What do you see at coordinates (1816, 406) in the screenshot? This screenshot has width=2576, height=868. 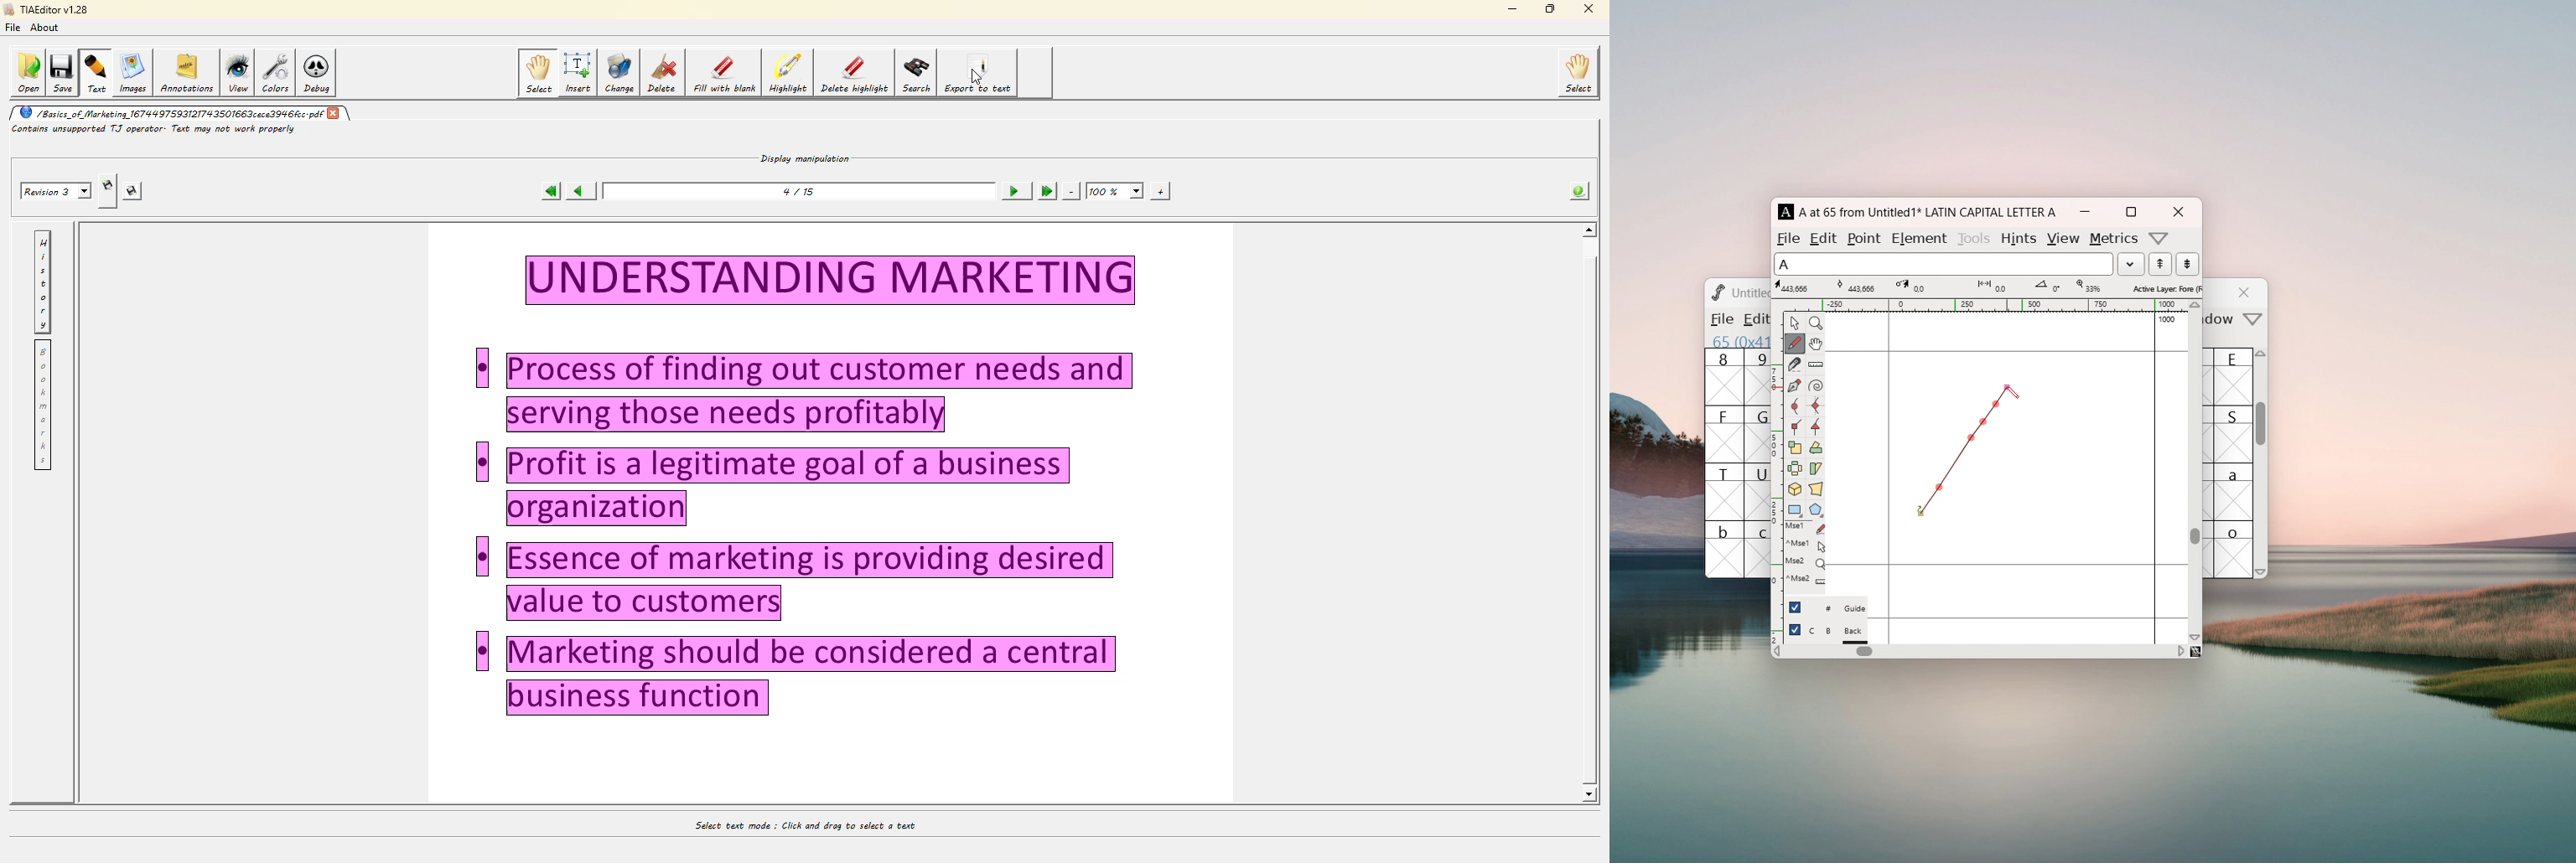 I see `add a curve point always horizontal or vertical` at bounding box center [1816, 406].